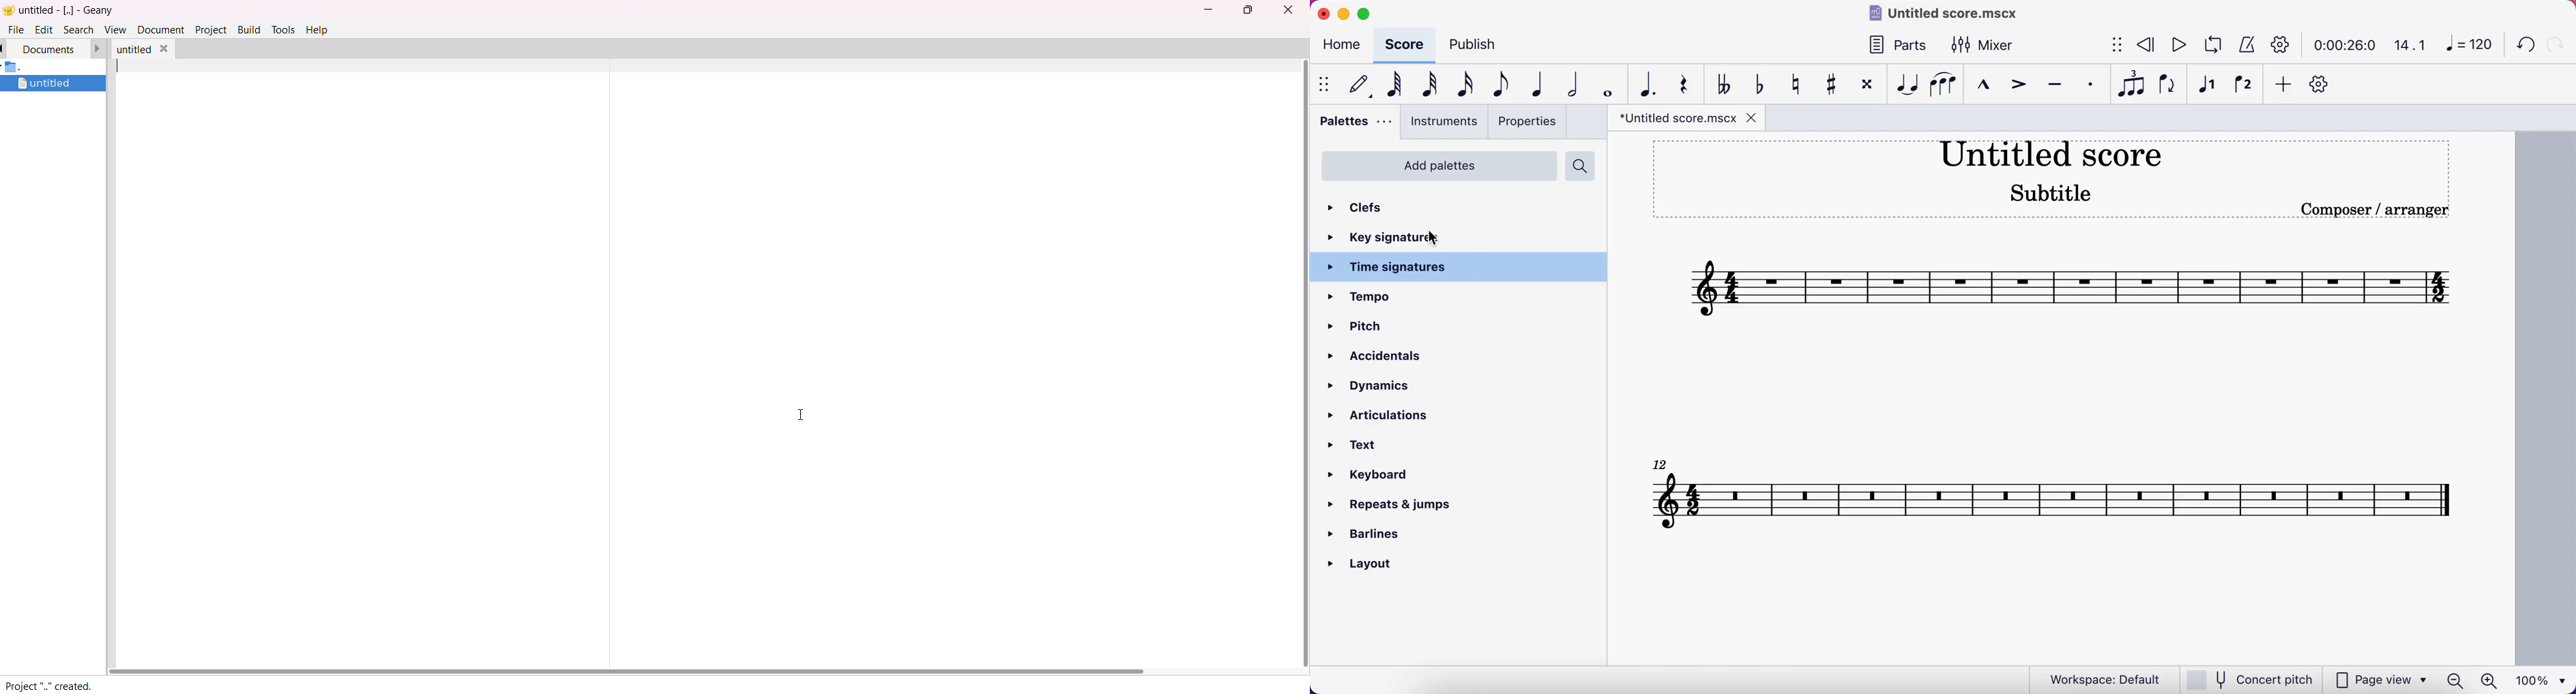  What do you see at coordinates (1437, 238) in the screenshot?
I see `cursor on key signature` at bounding box center [1437, 238].